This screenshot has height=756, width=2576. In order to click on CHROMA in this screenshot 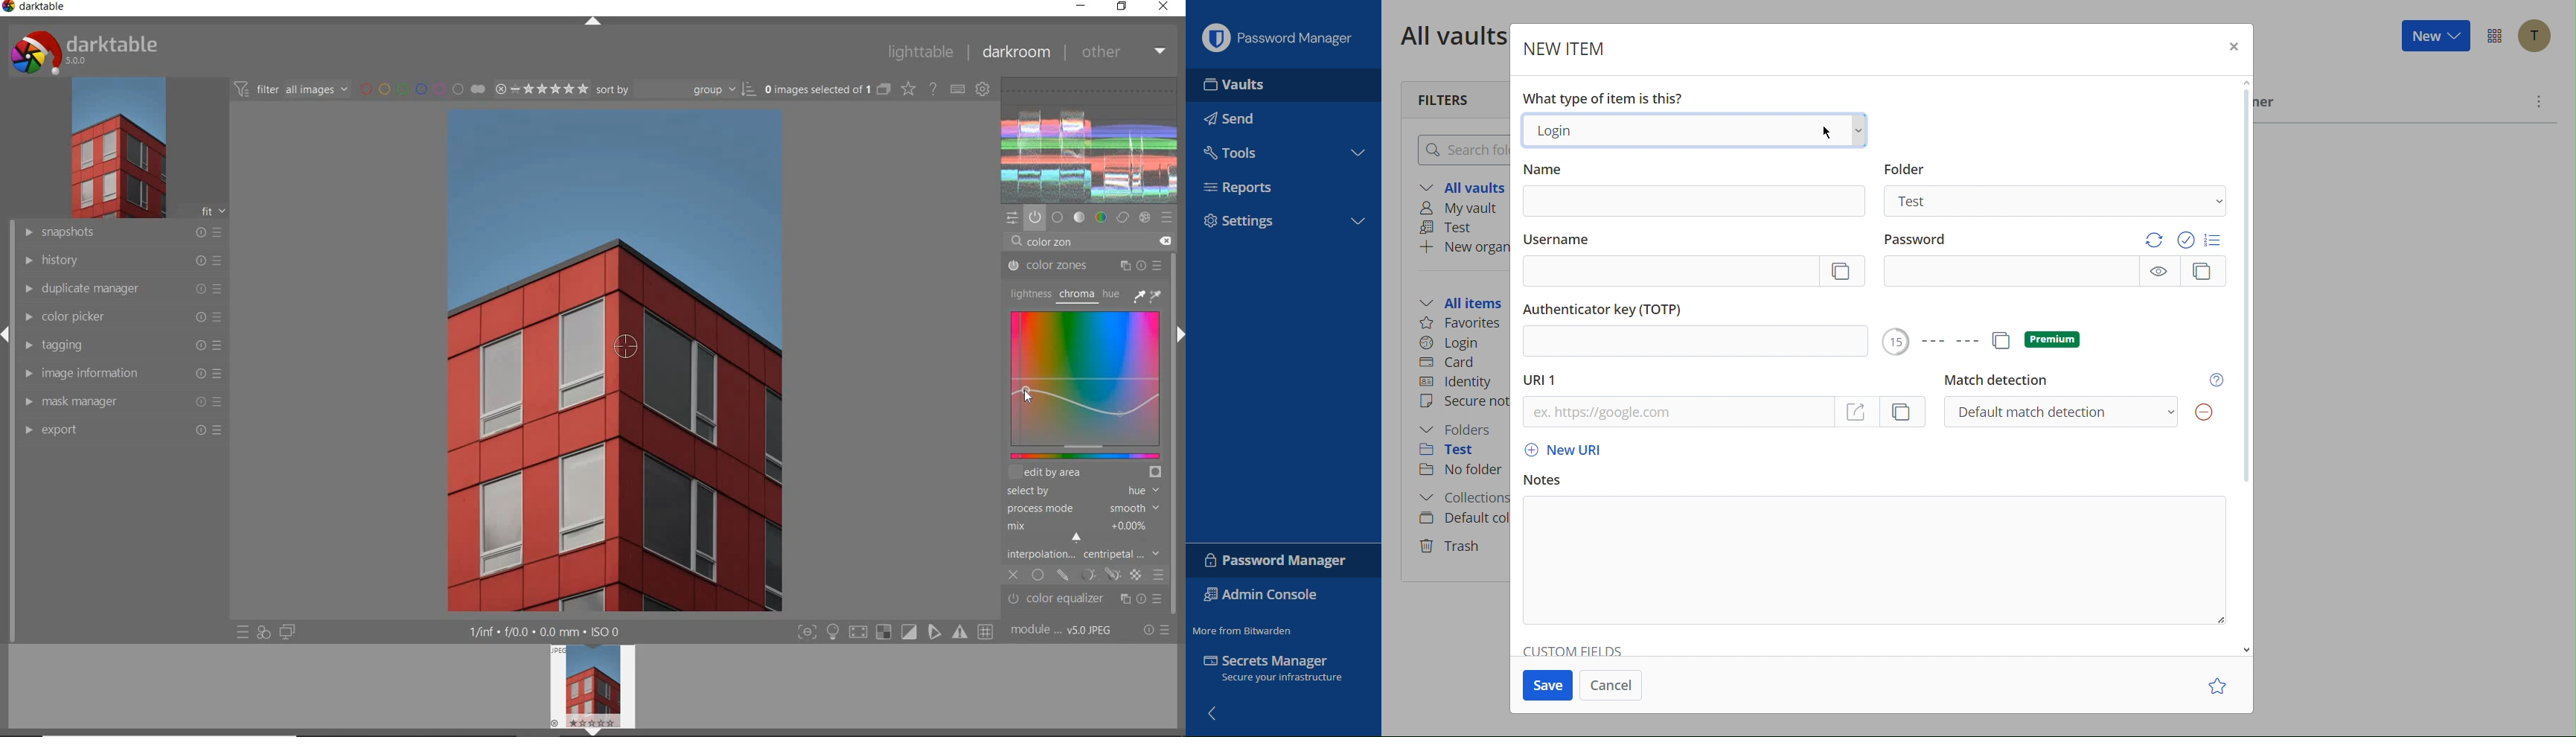, I will do `click(1076, 295)`.